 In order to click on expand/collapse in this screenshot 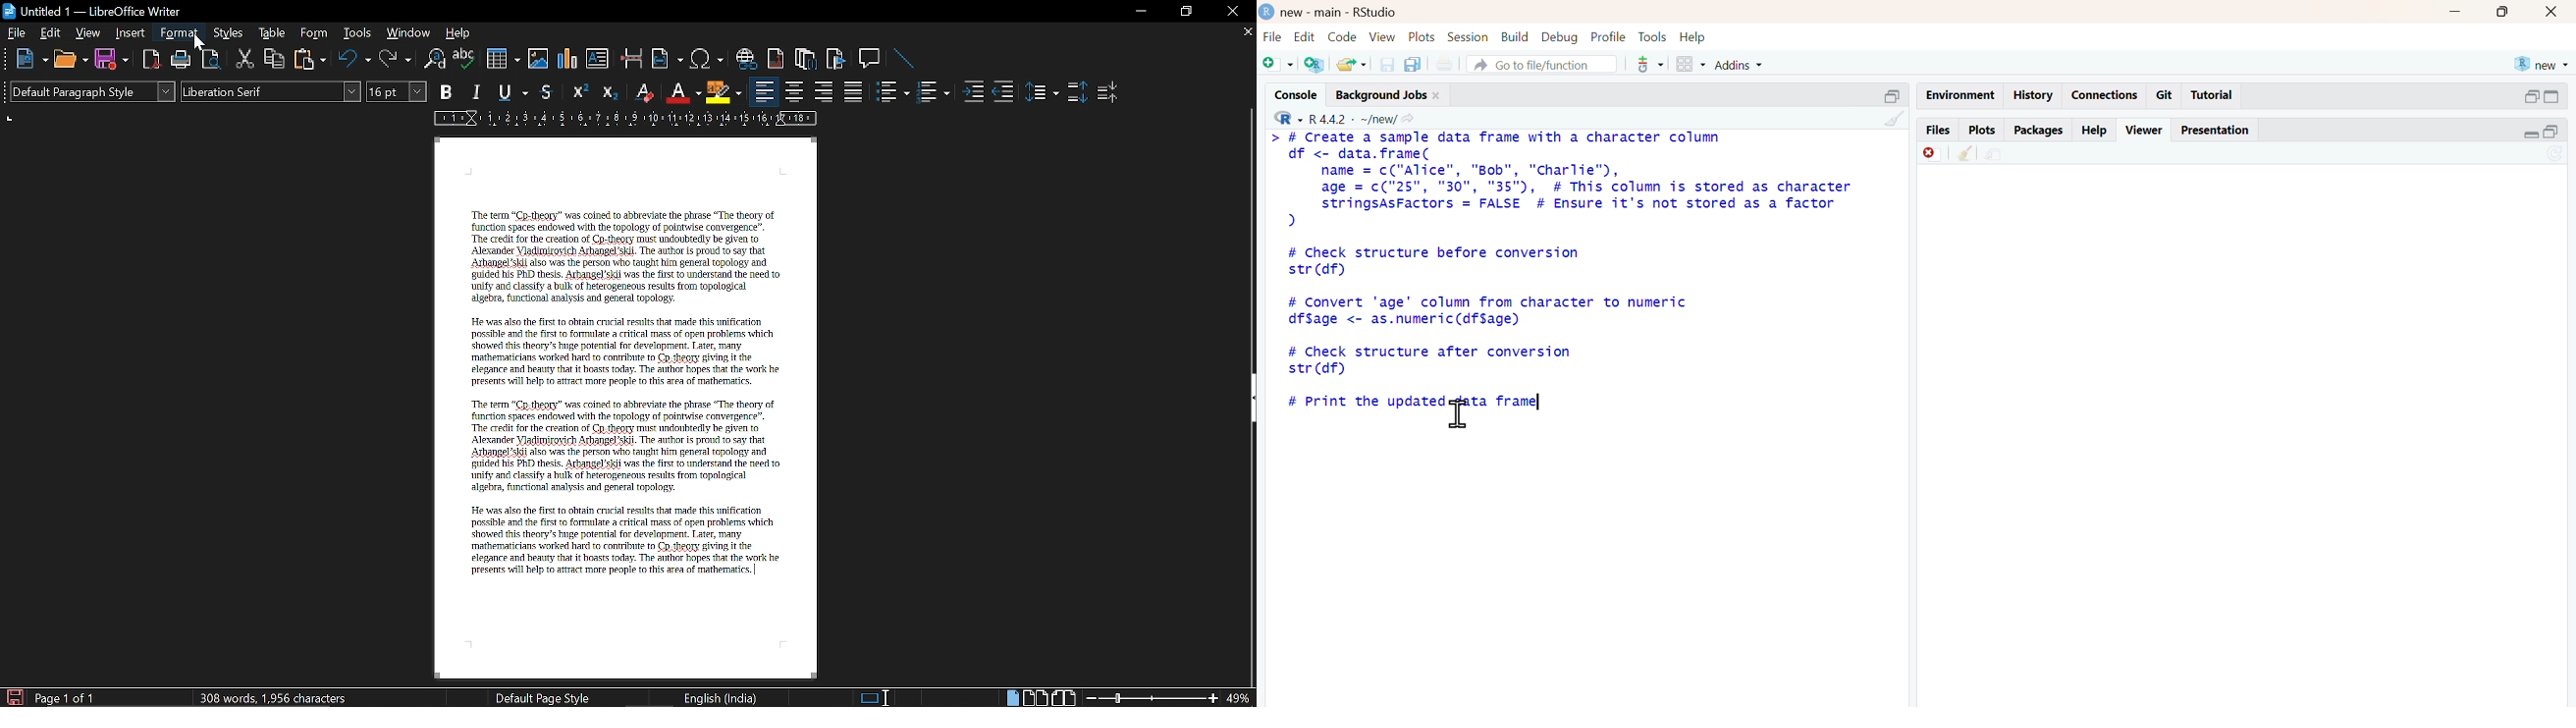, I will do `click(2553, 96)`.